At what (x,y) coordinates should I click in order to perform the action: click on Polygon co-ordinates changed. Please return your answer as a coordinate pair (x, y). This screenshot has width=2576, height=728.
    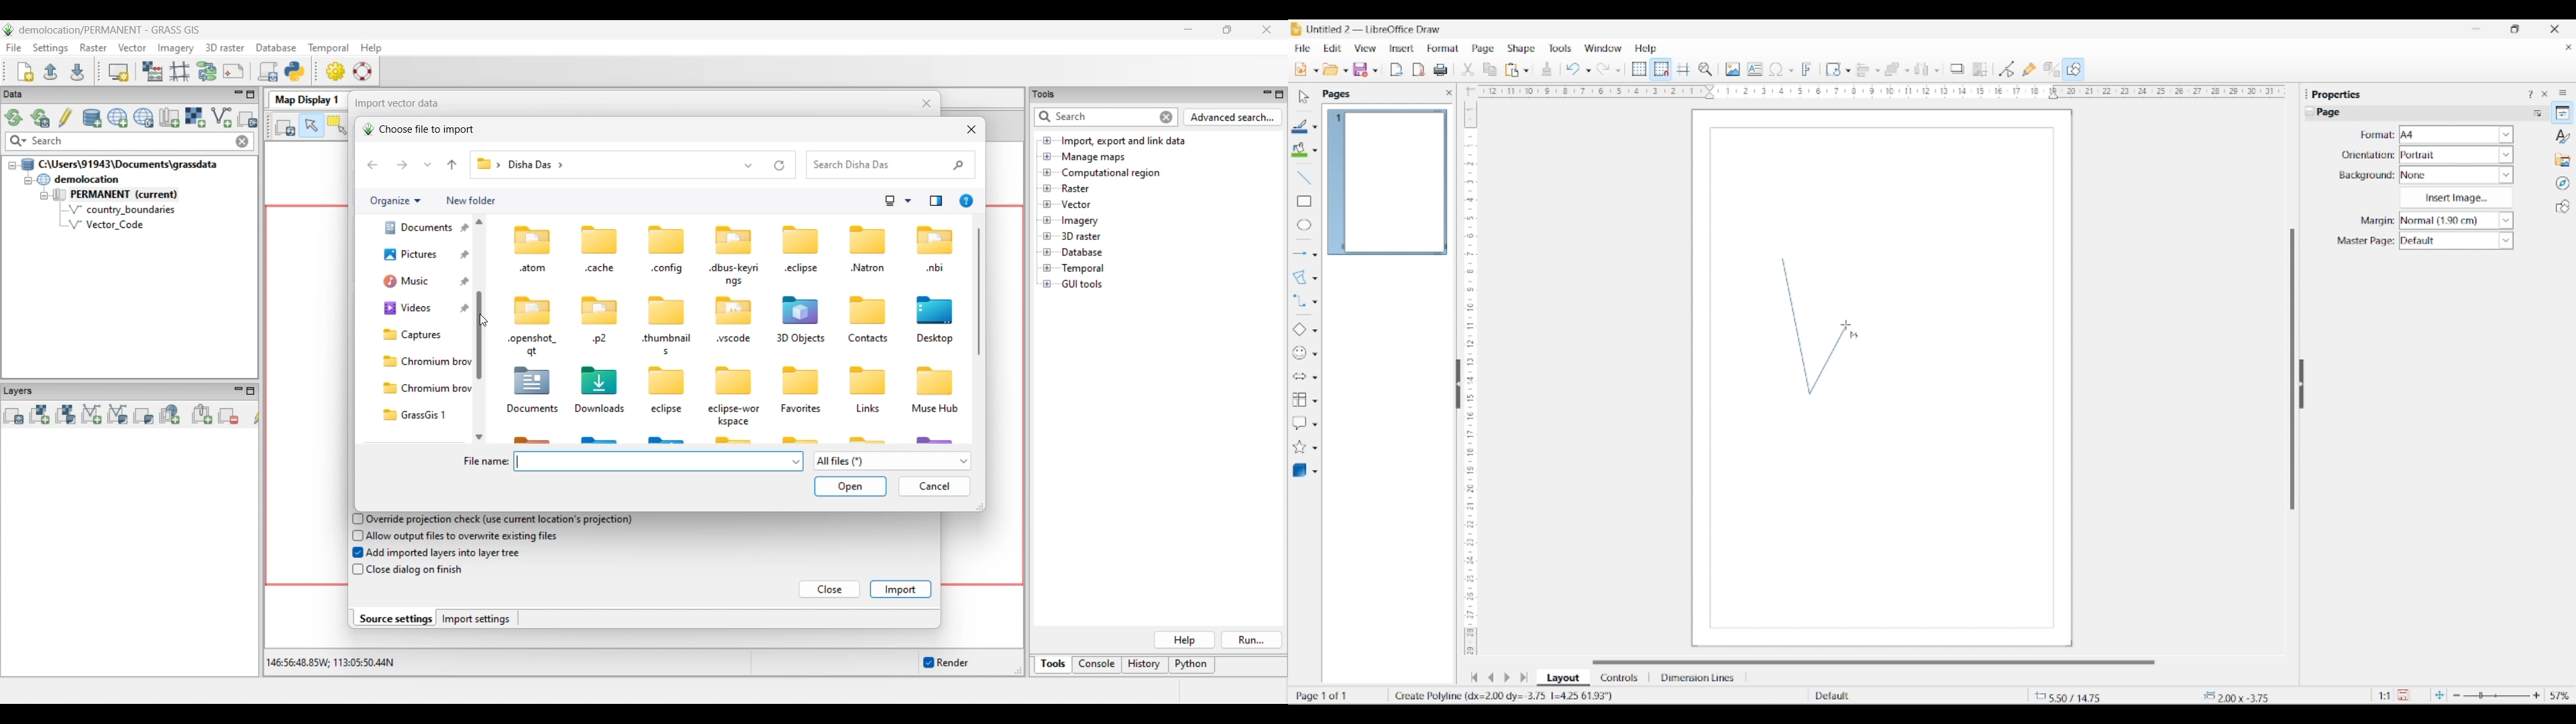
    Looking at the image, I should click on (1517, 696).